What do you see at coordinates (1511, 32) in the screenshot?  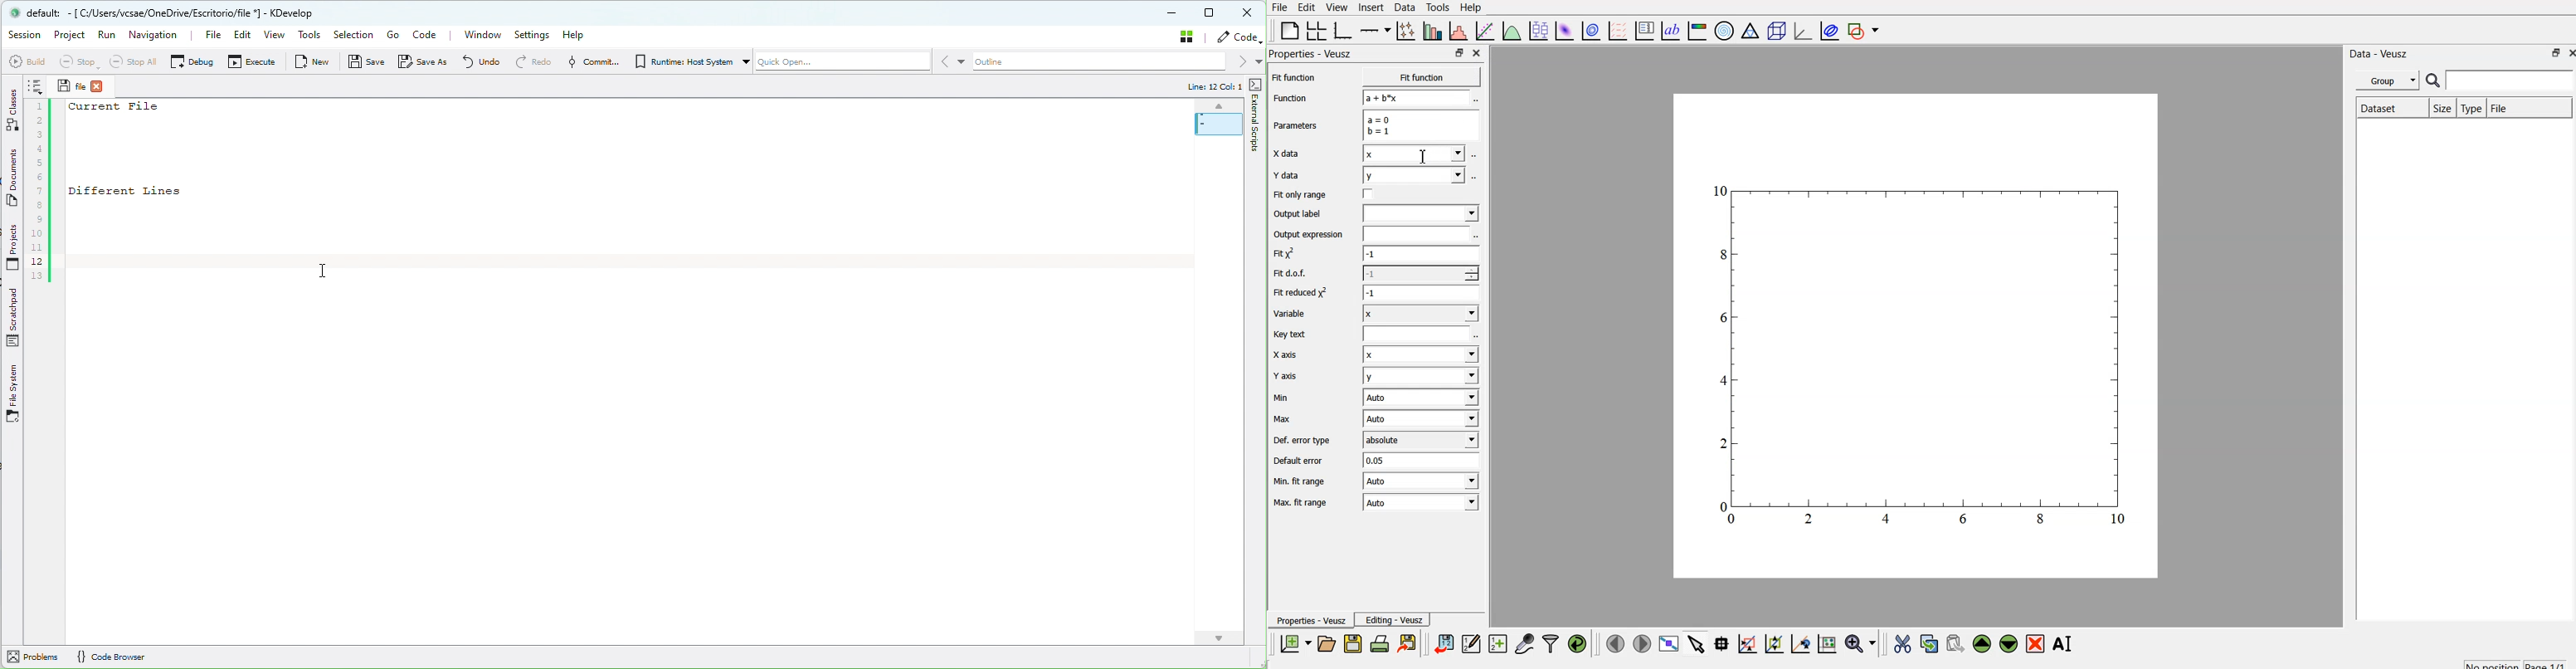 I see `plot a function` at bounding box center [1511, 32].